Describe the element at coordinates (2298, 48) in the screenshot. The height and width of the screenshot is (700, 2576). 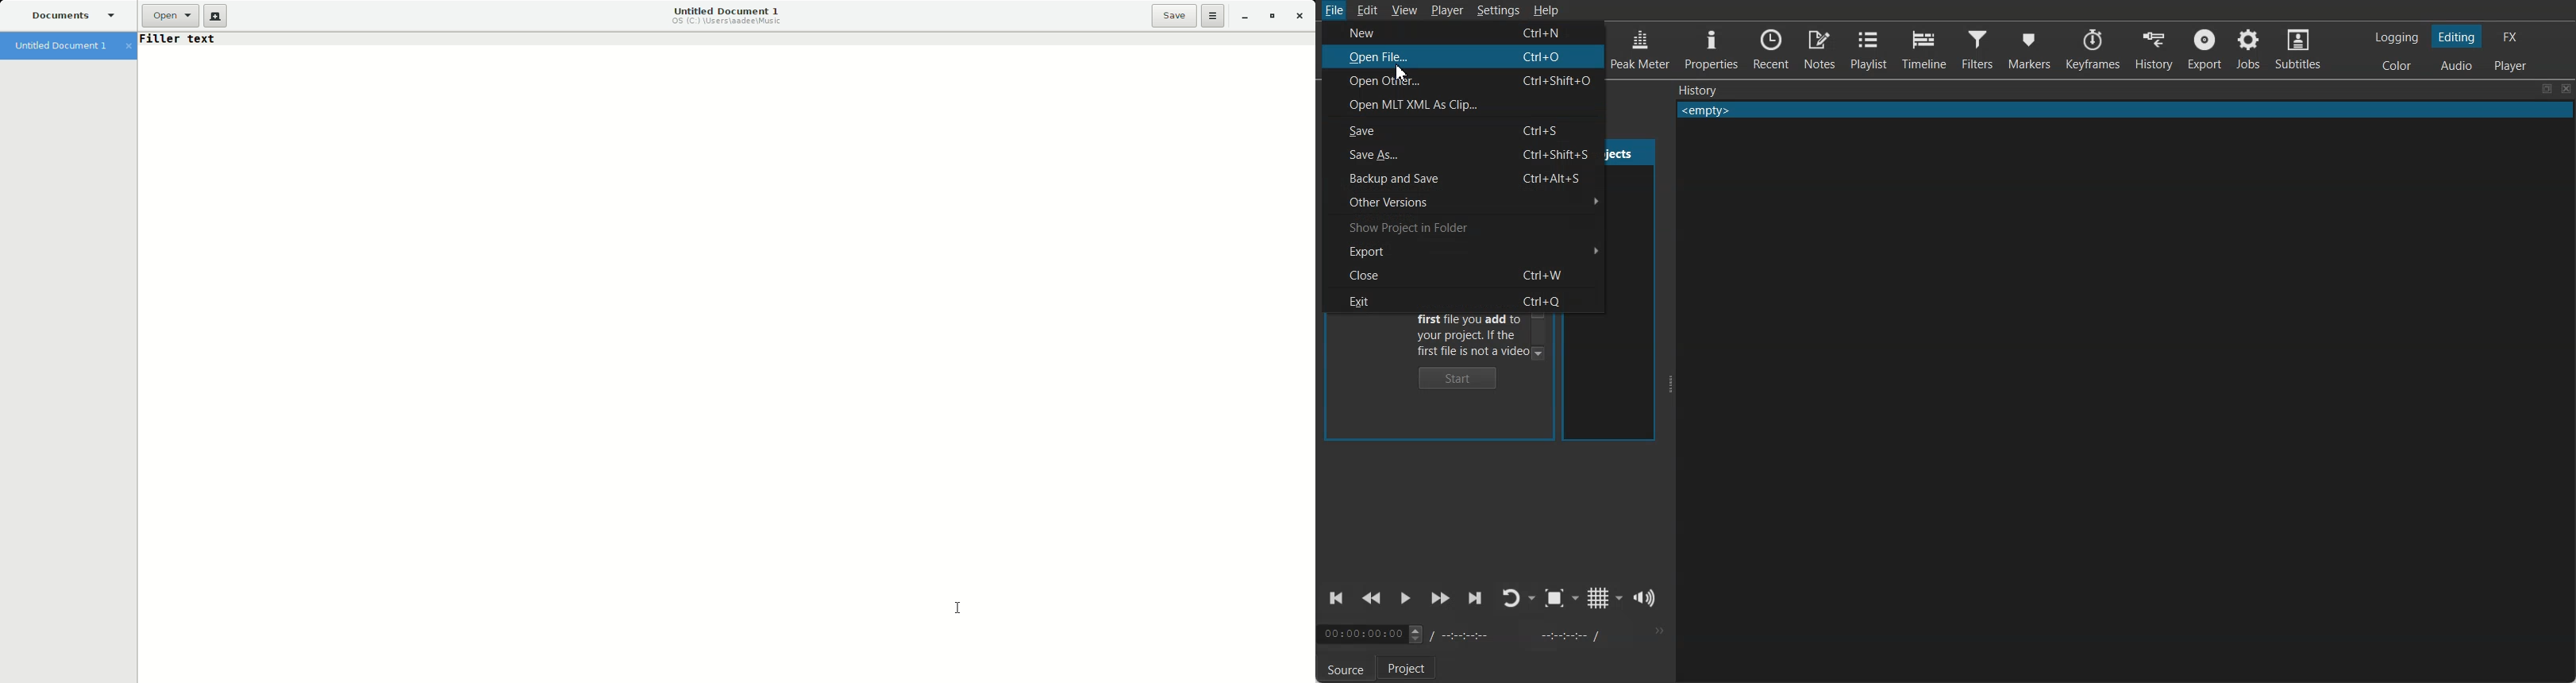
I see `Subtitles` at that location.